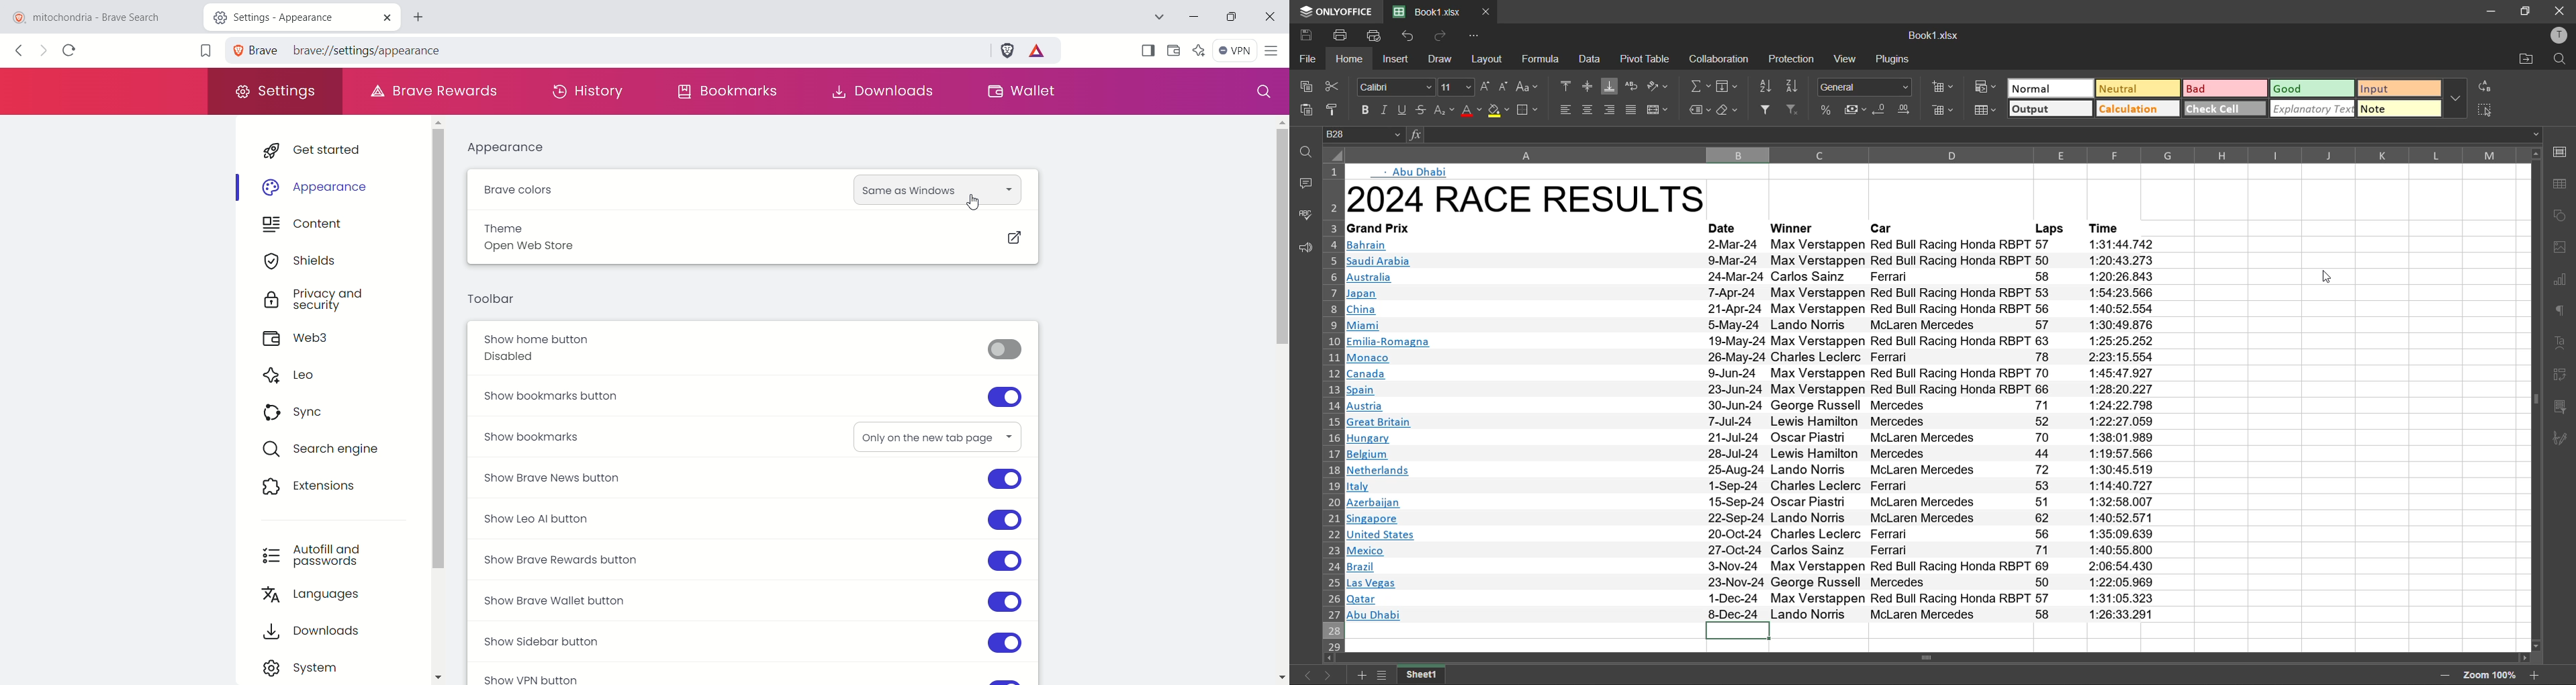 This screenshot has height=700, width=2576. Describe the element at coordinates (1430, 9) in the screenshot. I see `file name: Book1.xlsx` at that location.